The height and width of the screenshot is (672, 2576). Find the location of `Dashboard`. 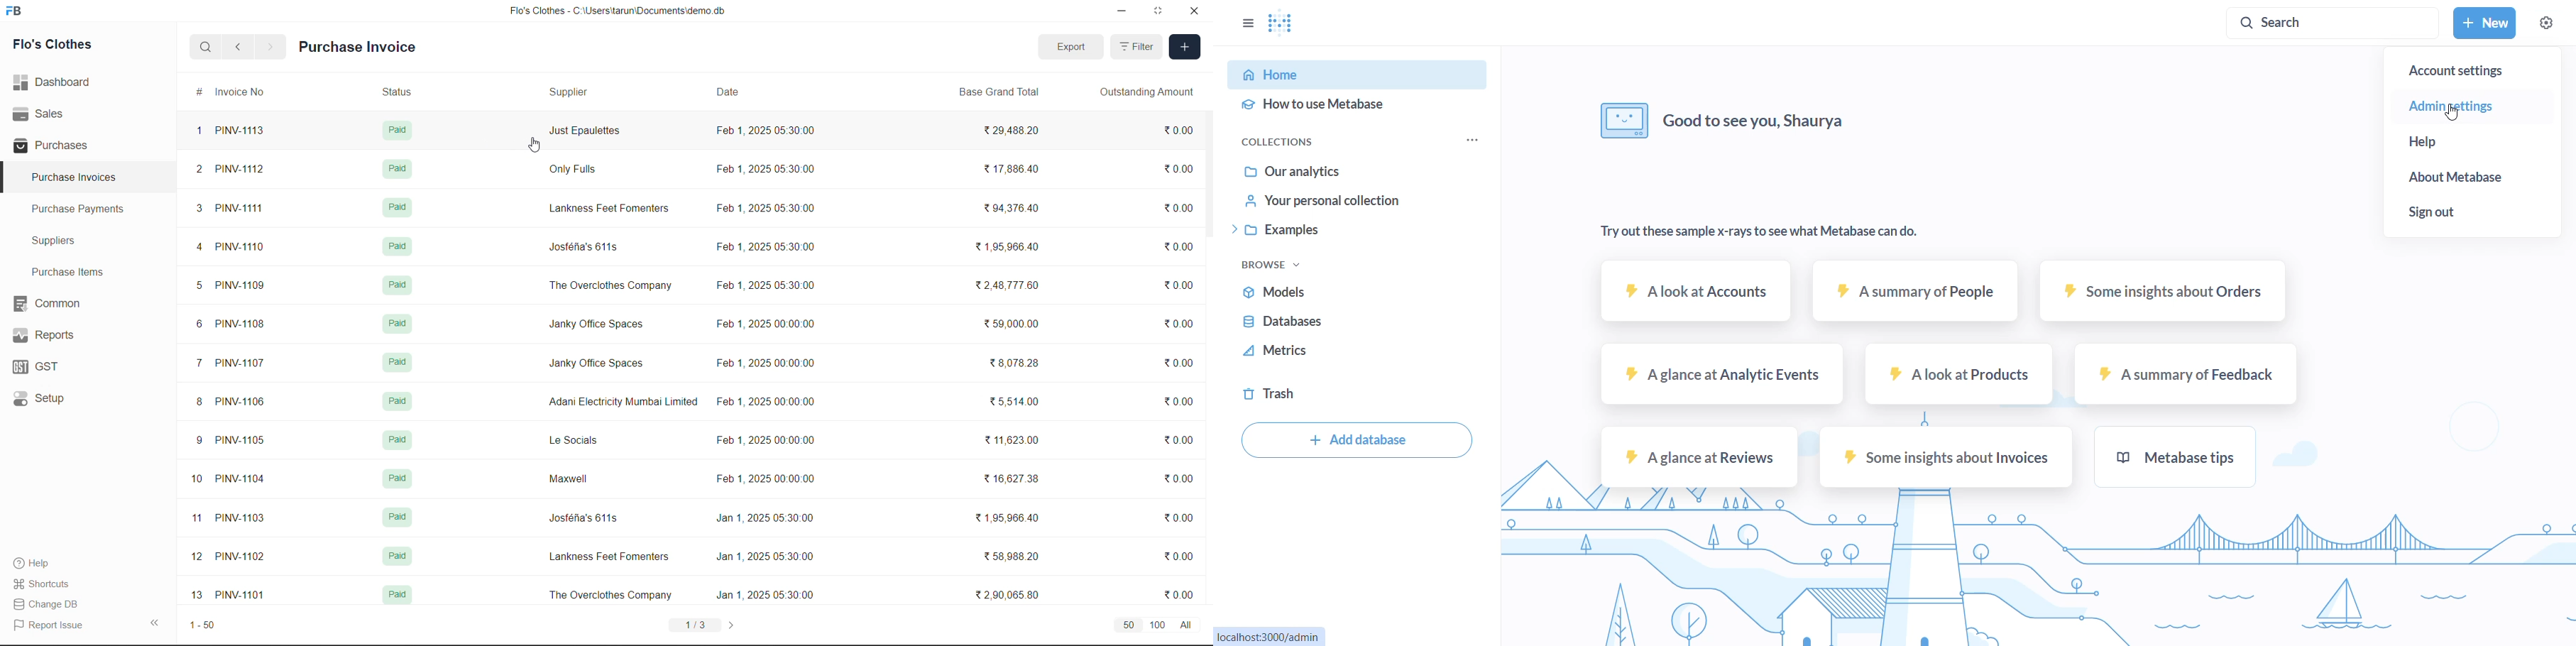

Dashboard is located at coordinates (56, 82).